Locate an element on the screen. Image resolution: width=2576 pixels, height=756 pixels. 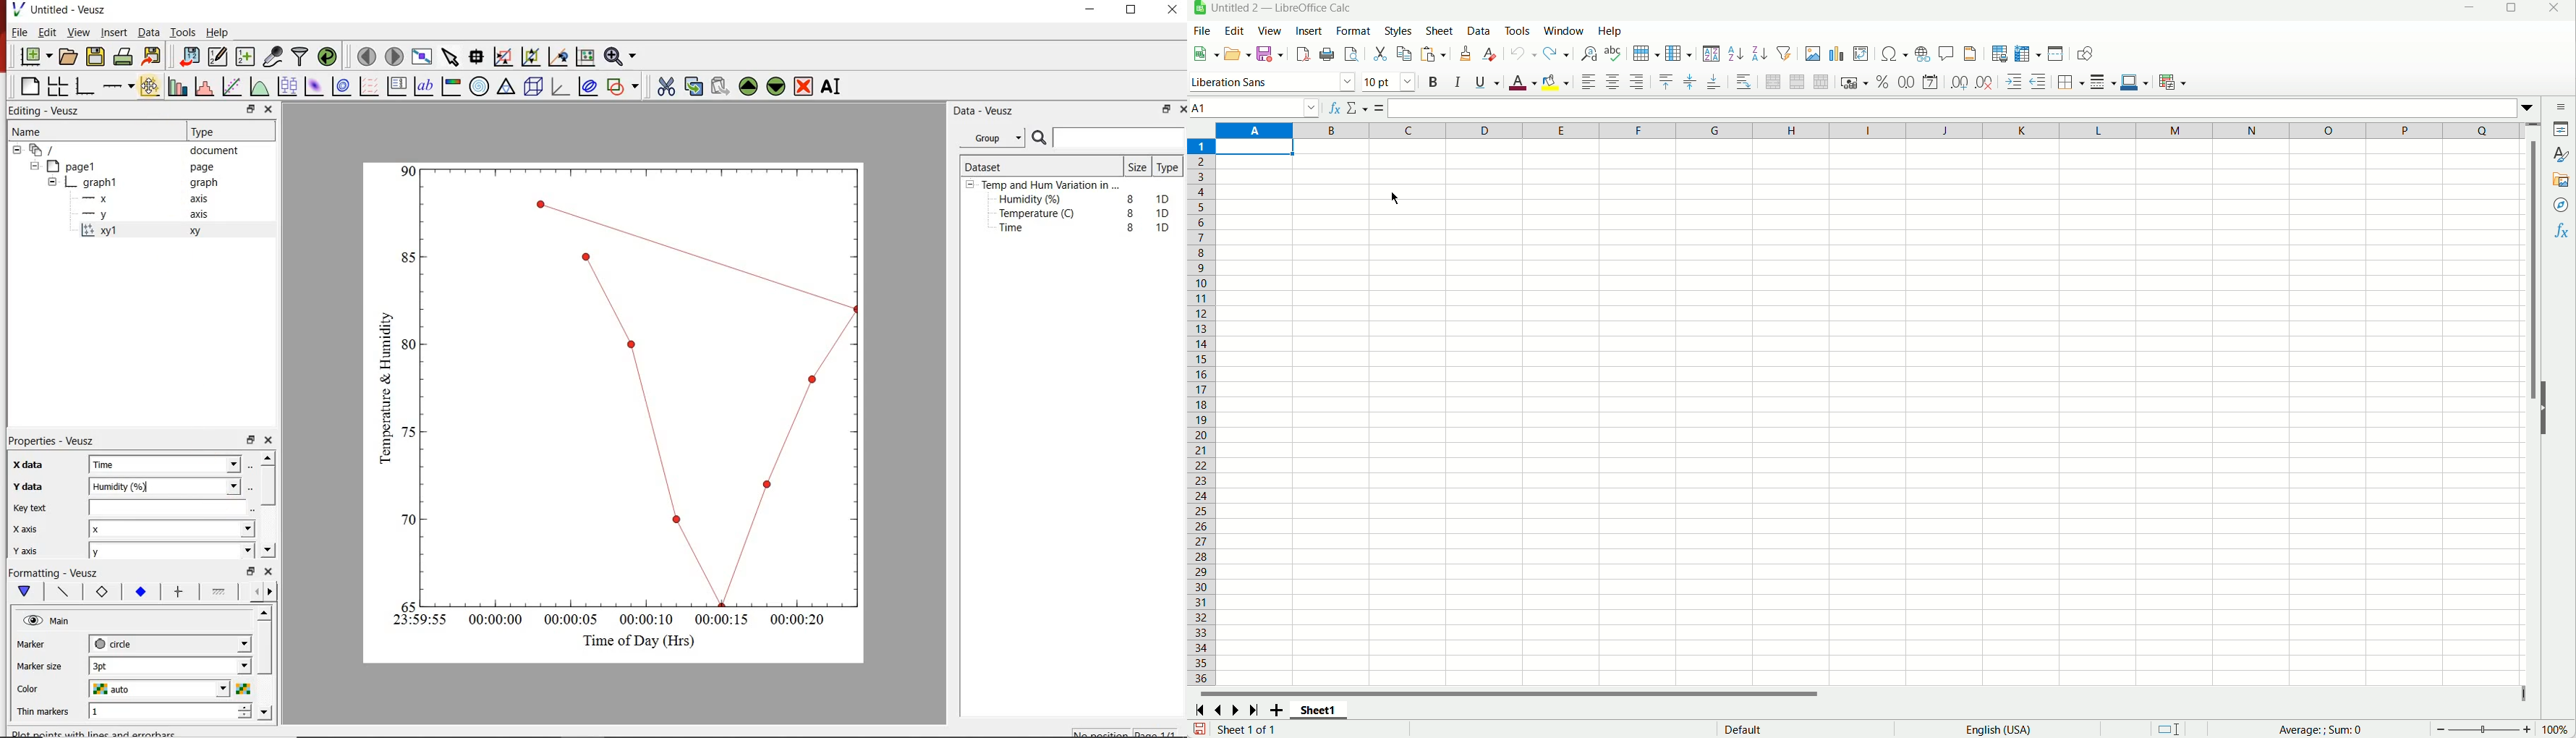
Close is located at coordinates (2557, 11).